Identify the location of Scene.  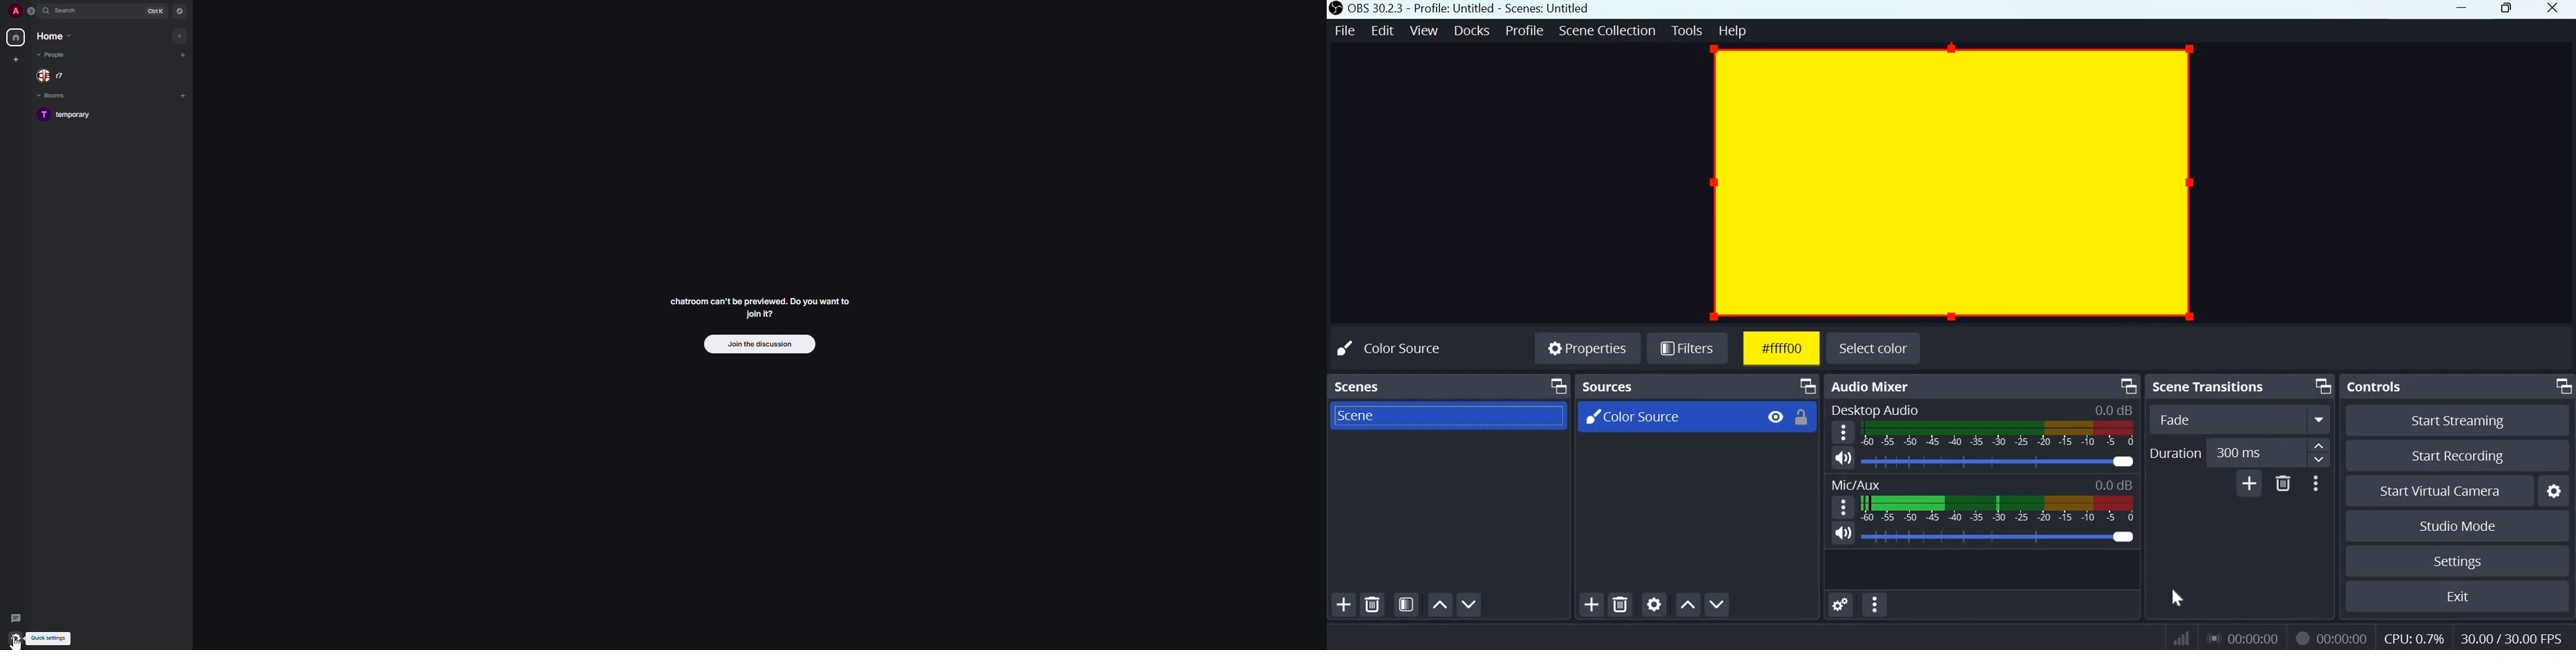
(1355, 416).